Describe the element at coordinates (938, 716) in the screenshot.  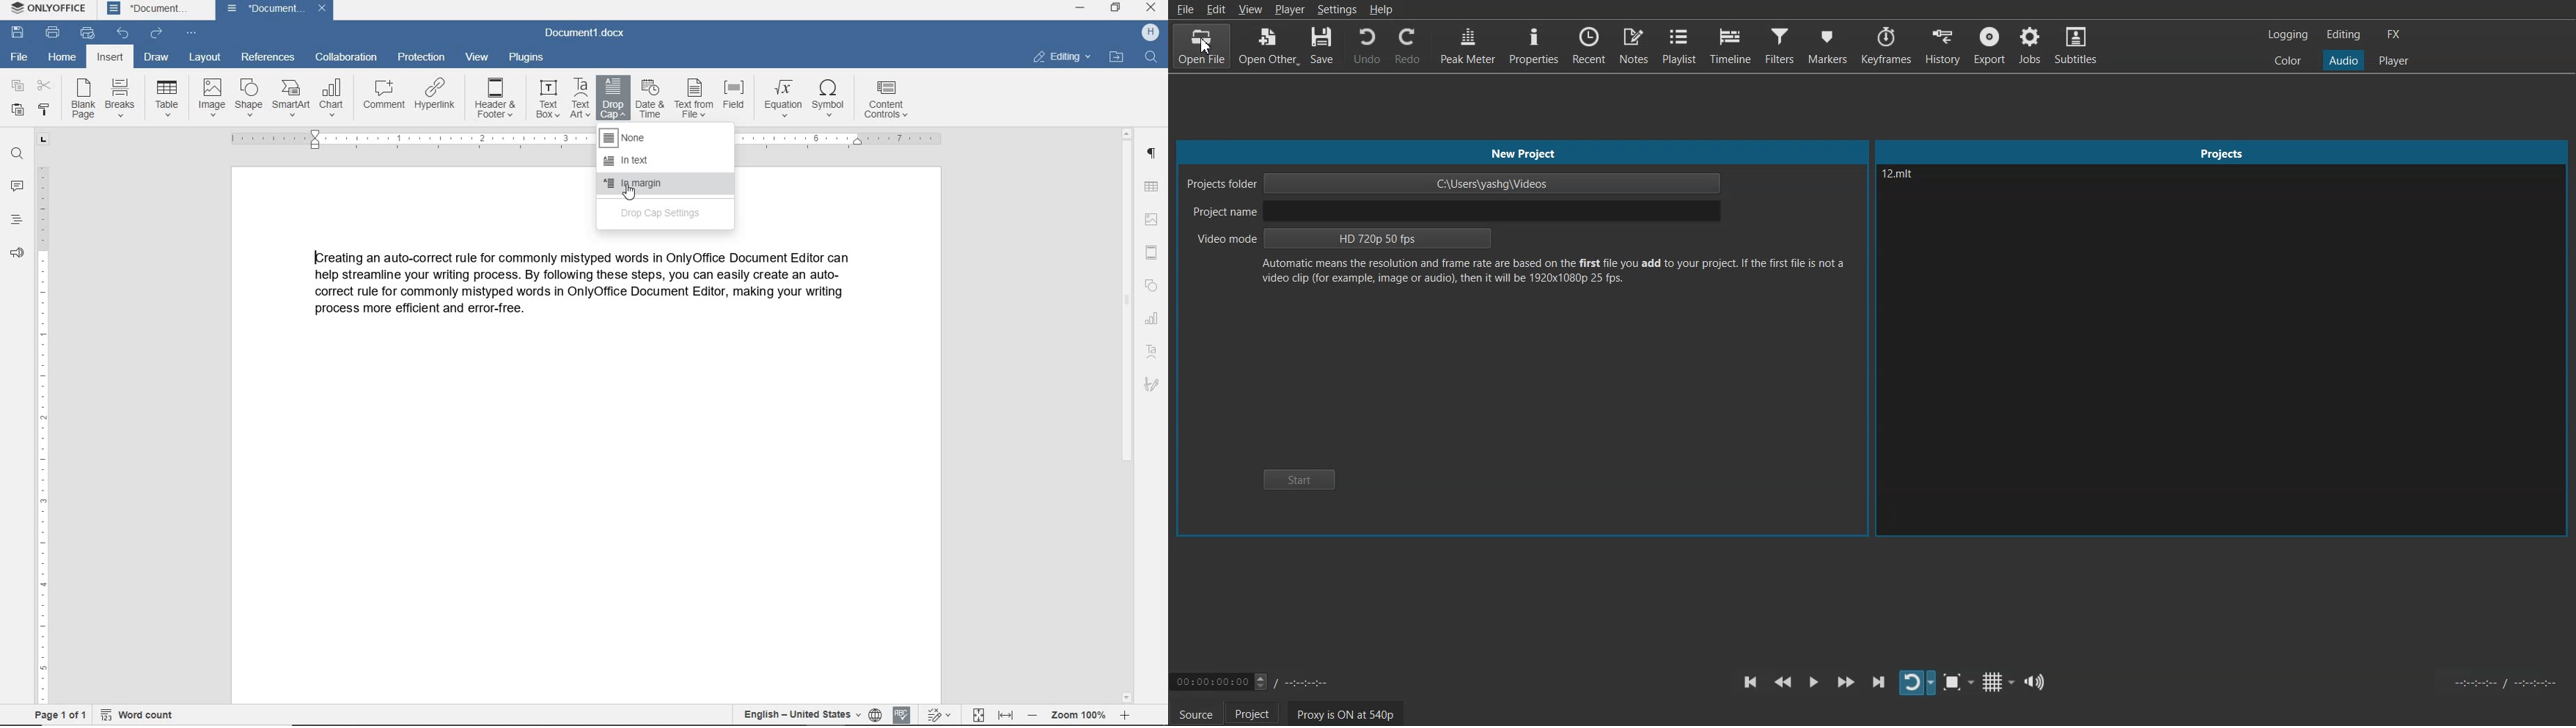
I see `track changes` at that location.